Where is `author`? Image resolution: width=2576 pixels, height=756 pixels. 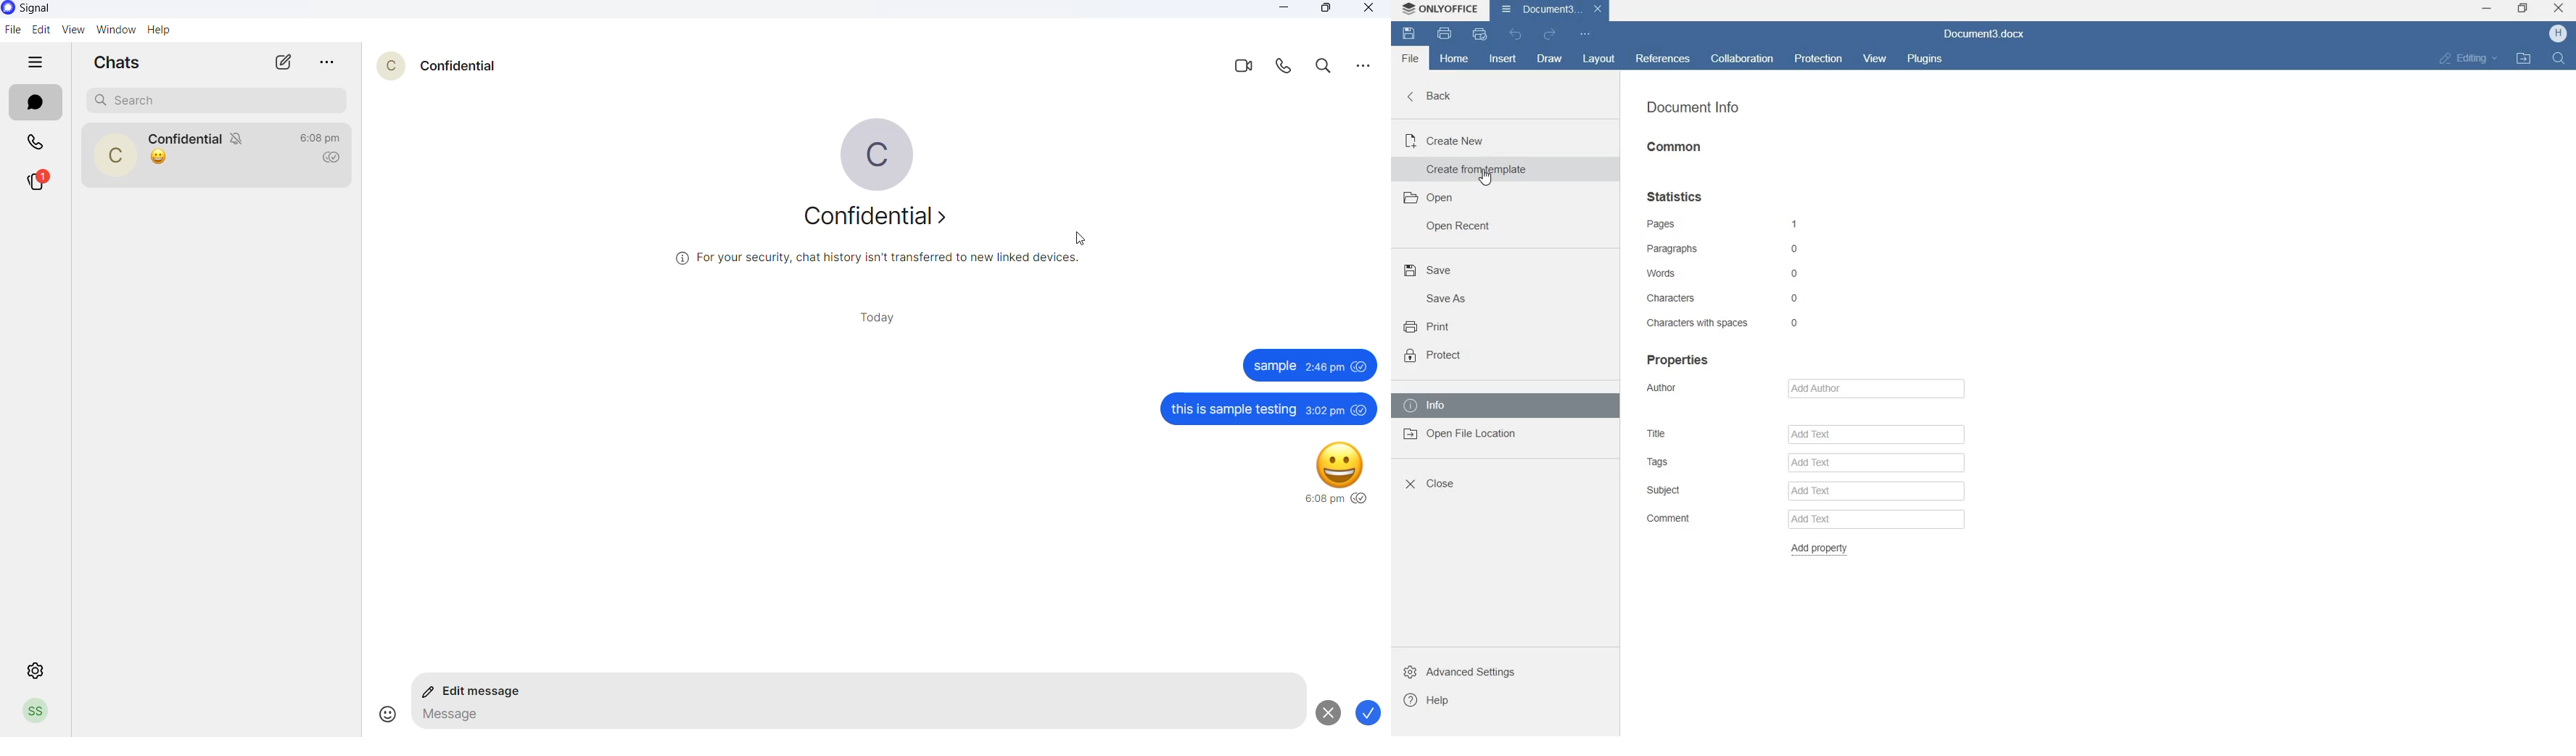
author is located at coordinates (1687, 388).